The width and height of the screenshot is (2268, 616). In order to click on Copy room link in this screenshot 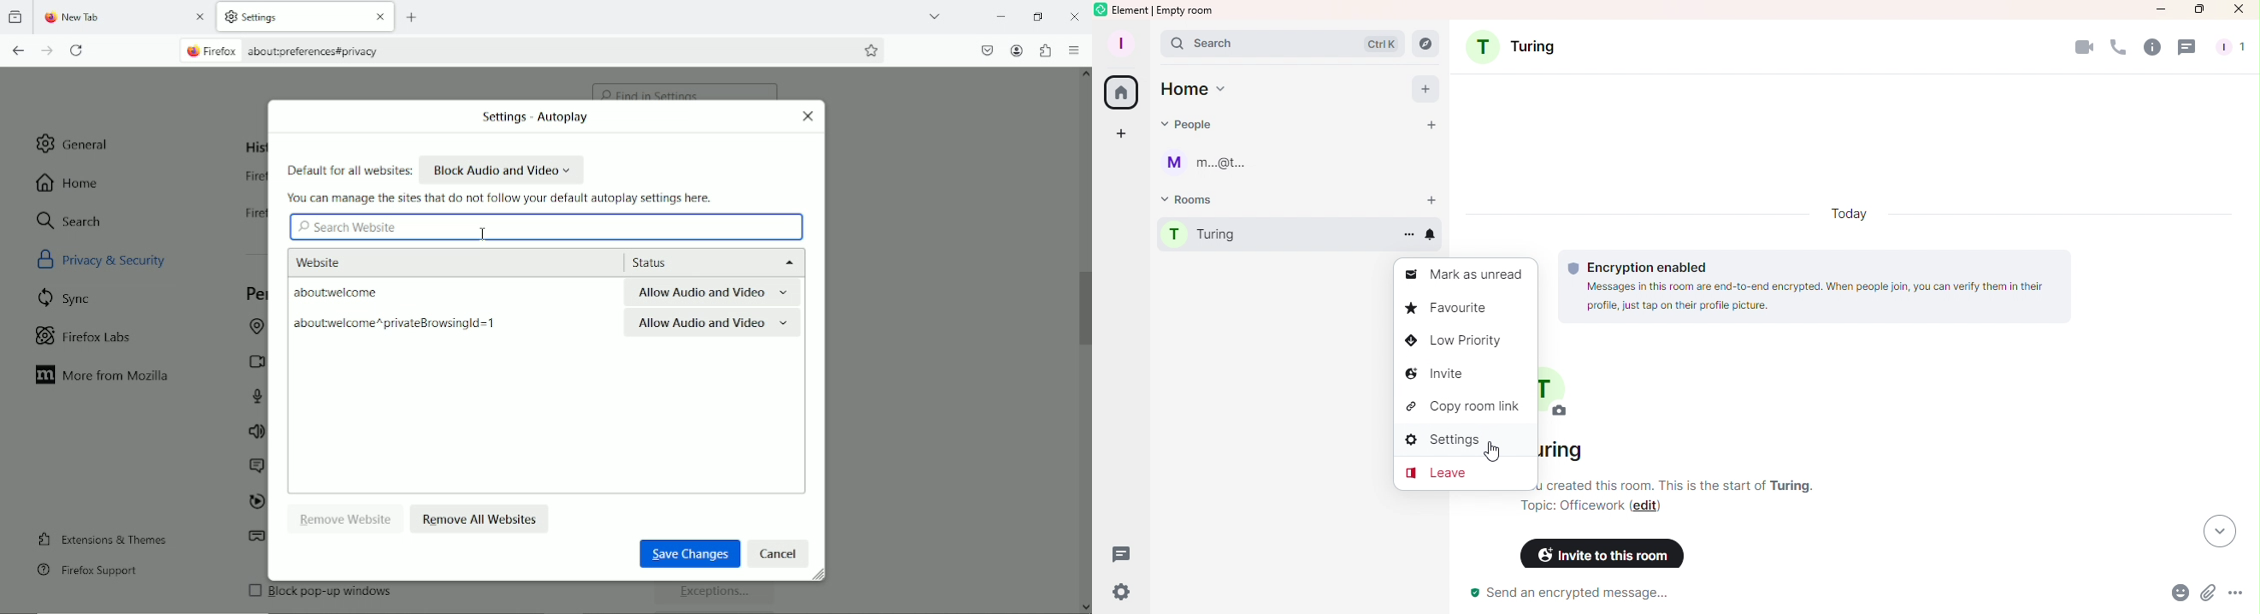, I will do `click(1467, 407)`.